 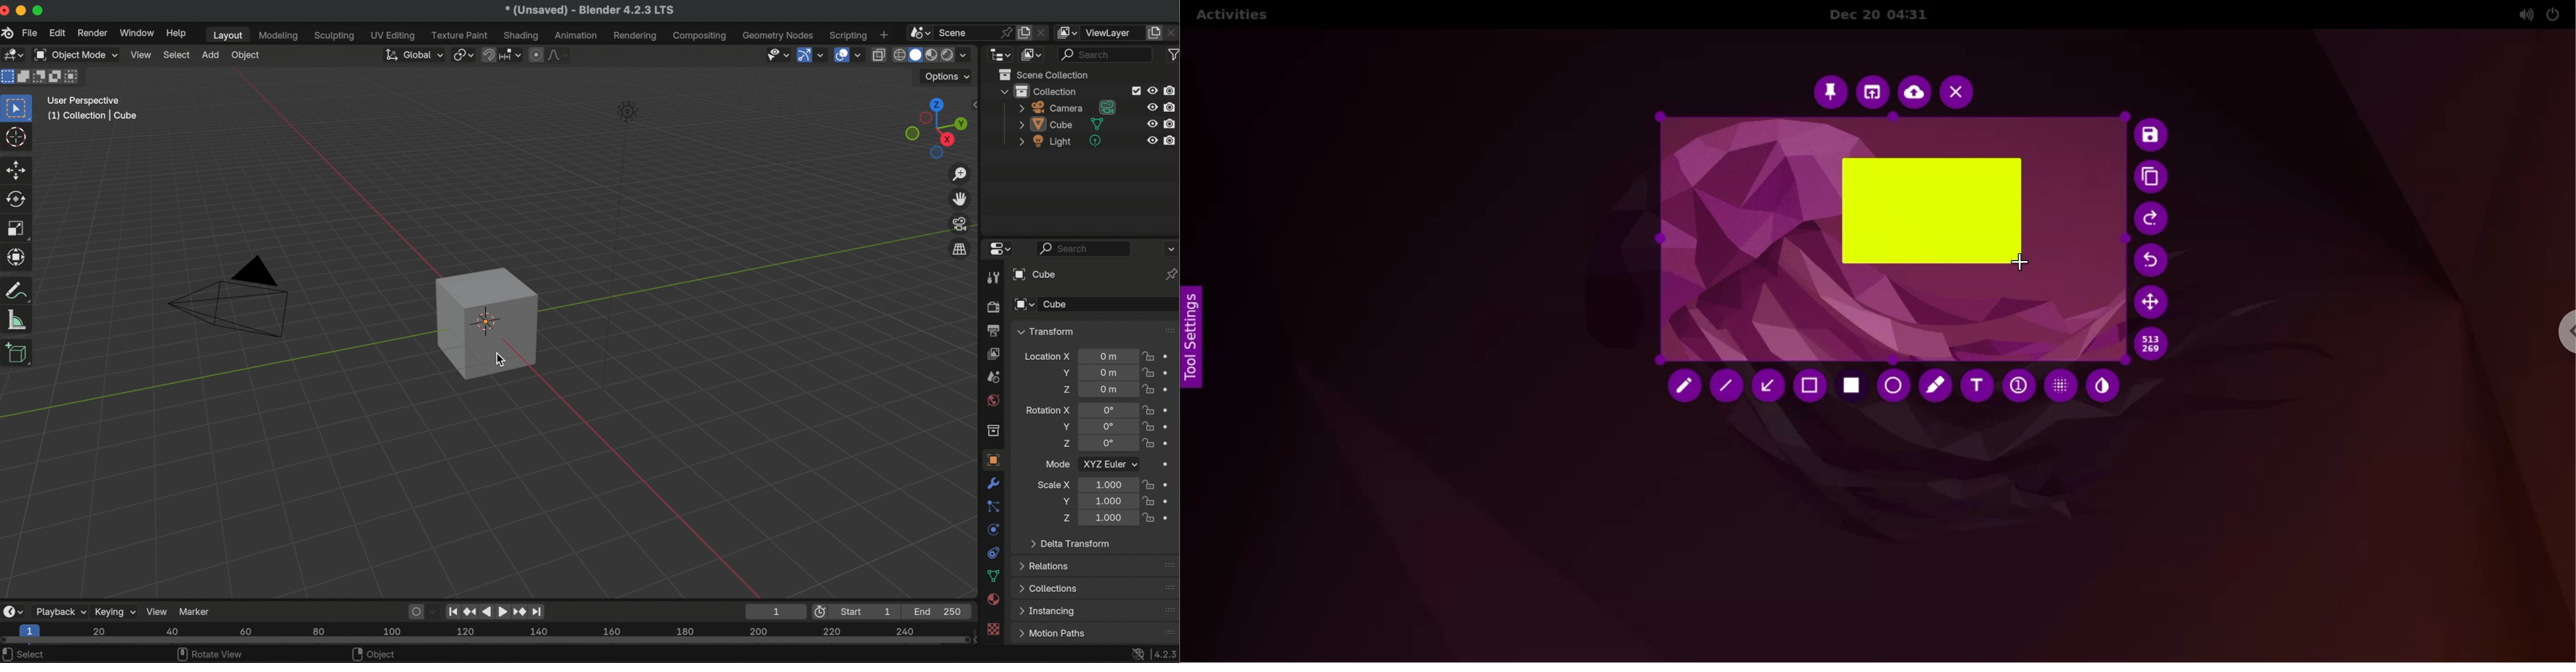 I want to click on scripting, so click(x=847, y=35).